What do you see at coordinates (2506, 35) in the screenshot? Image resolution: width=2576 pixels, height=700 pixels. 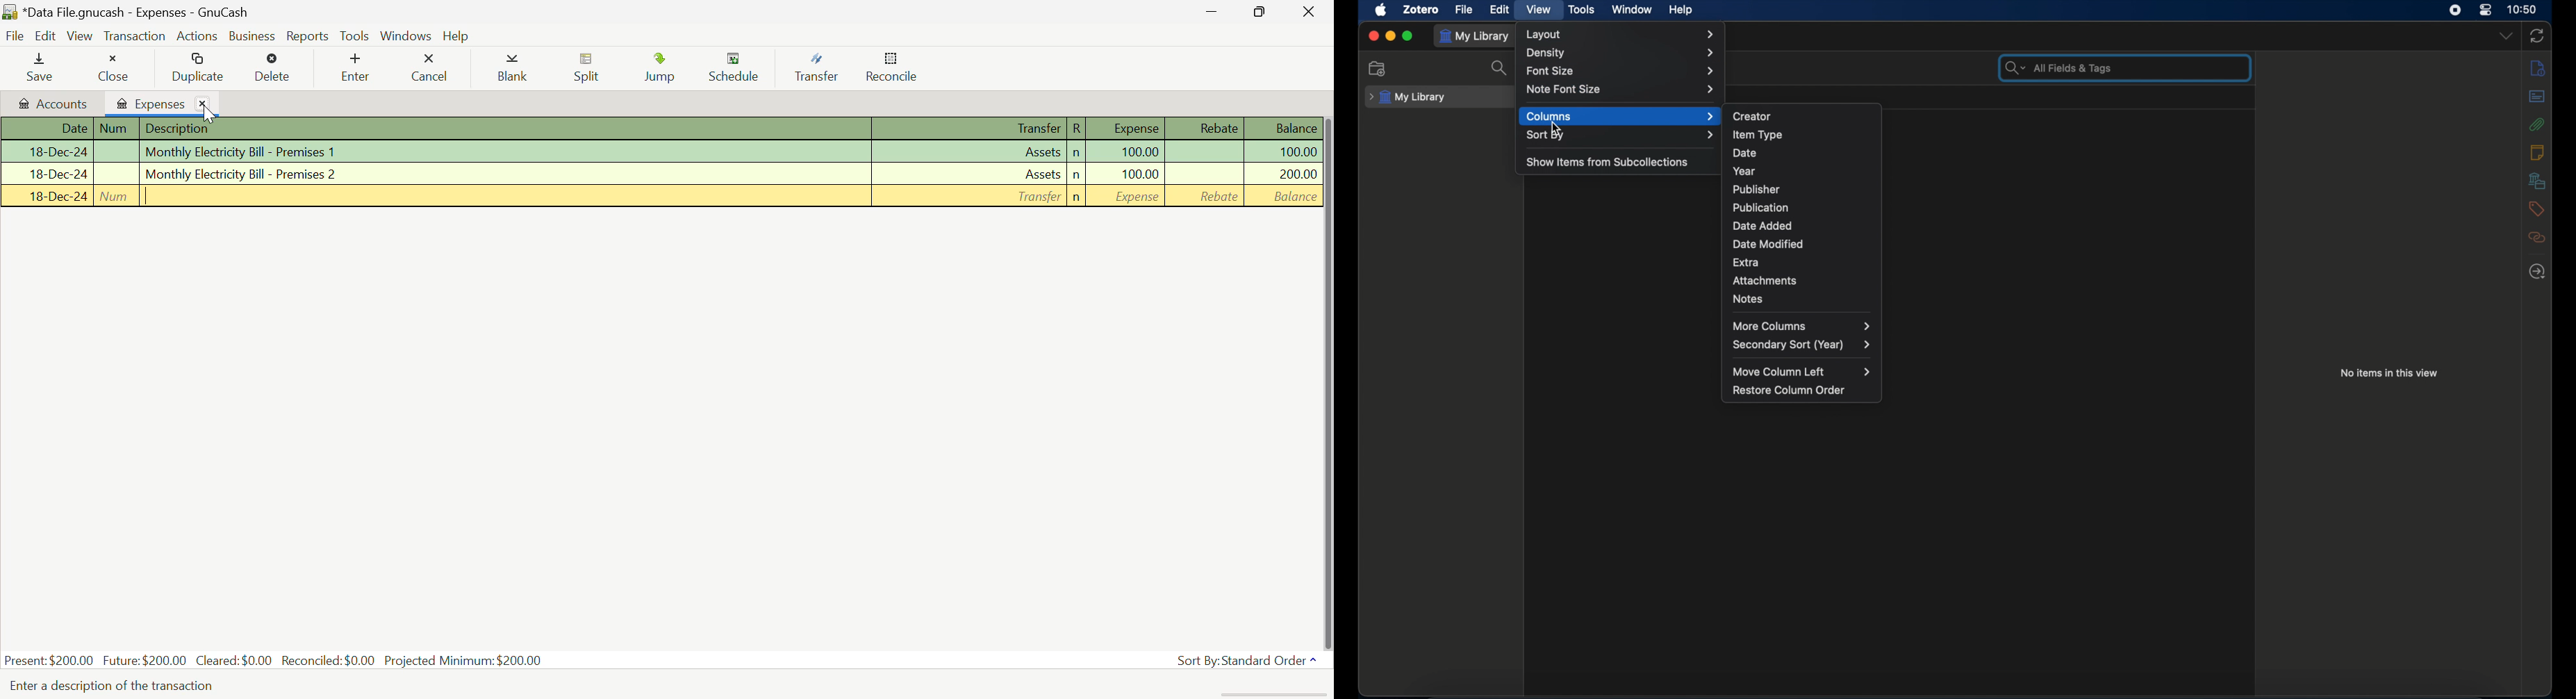 I see `dropdown` at bounding box center [2506, 35].